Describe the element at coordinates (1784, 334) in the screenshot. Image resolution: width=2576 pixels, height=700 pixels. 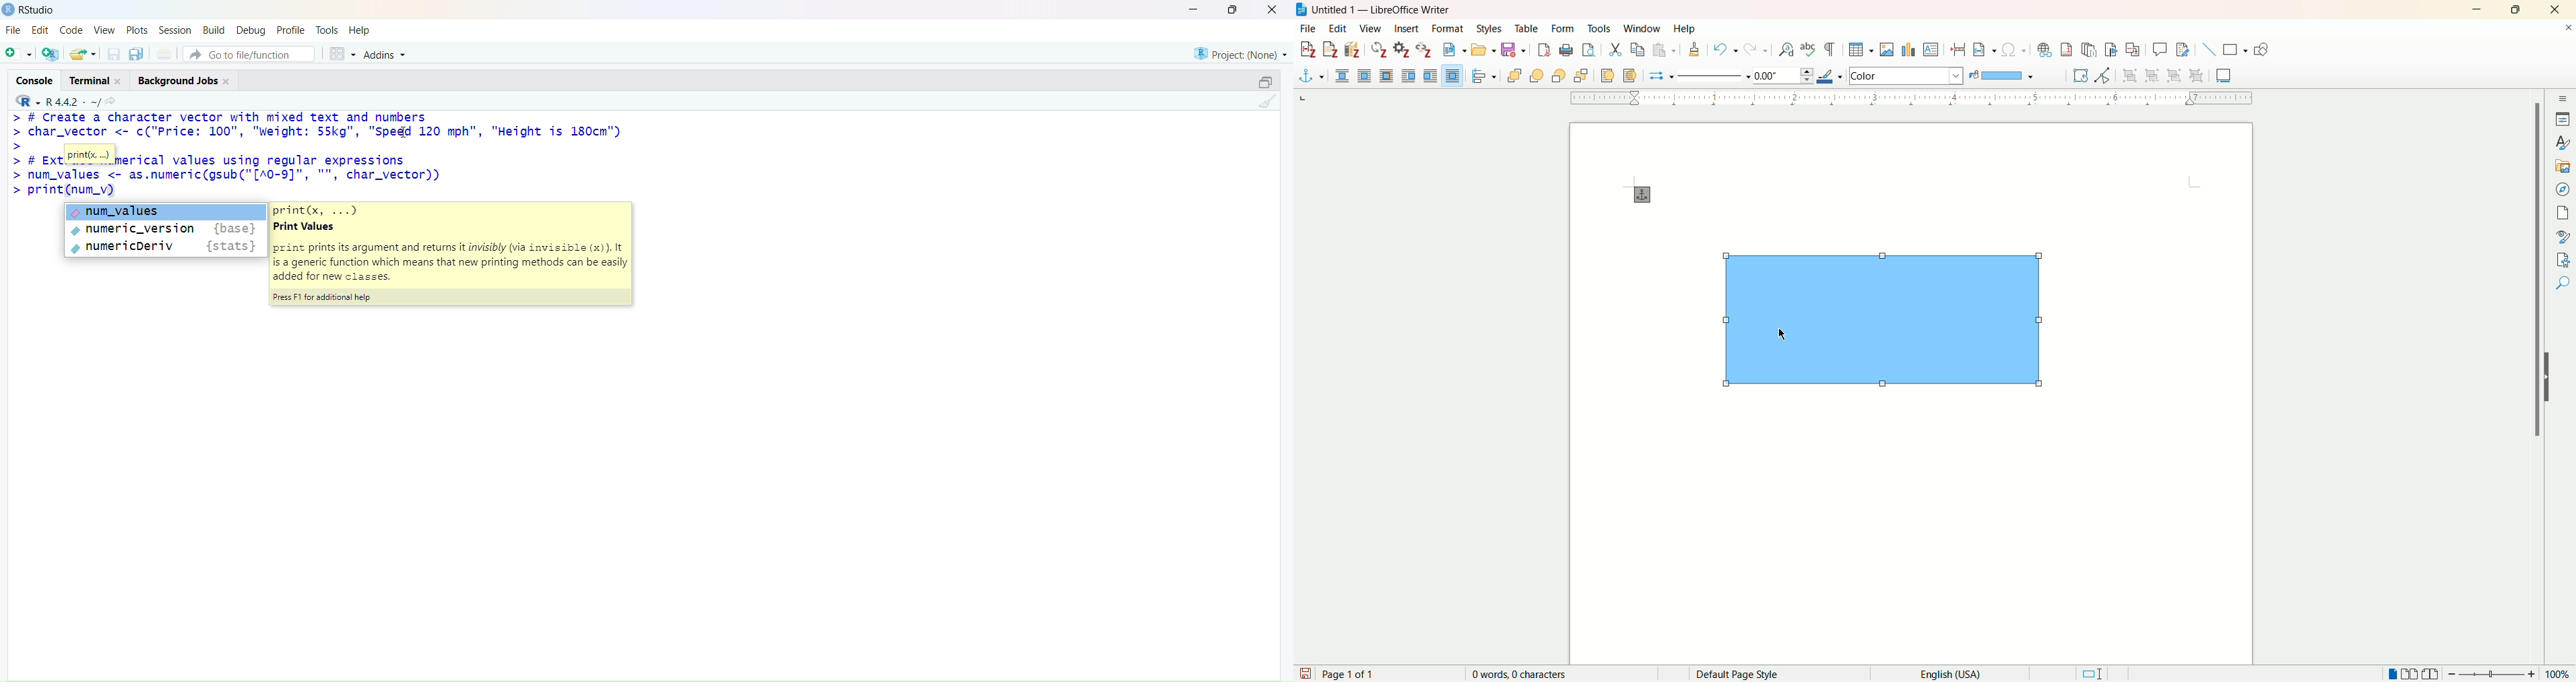
I see `Cursor` at that location.